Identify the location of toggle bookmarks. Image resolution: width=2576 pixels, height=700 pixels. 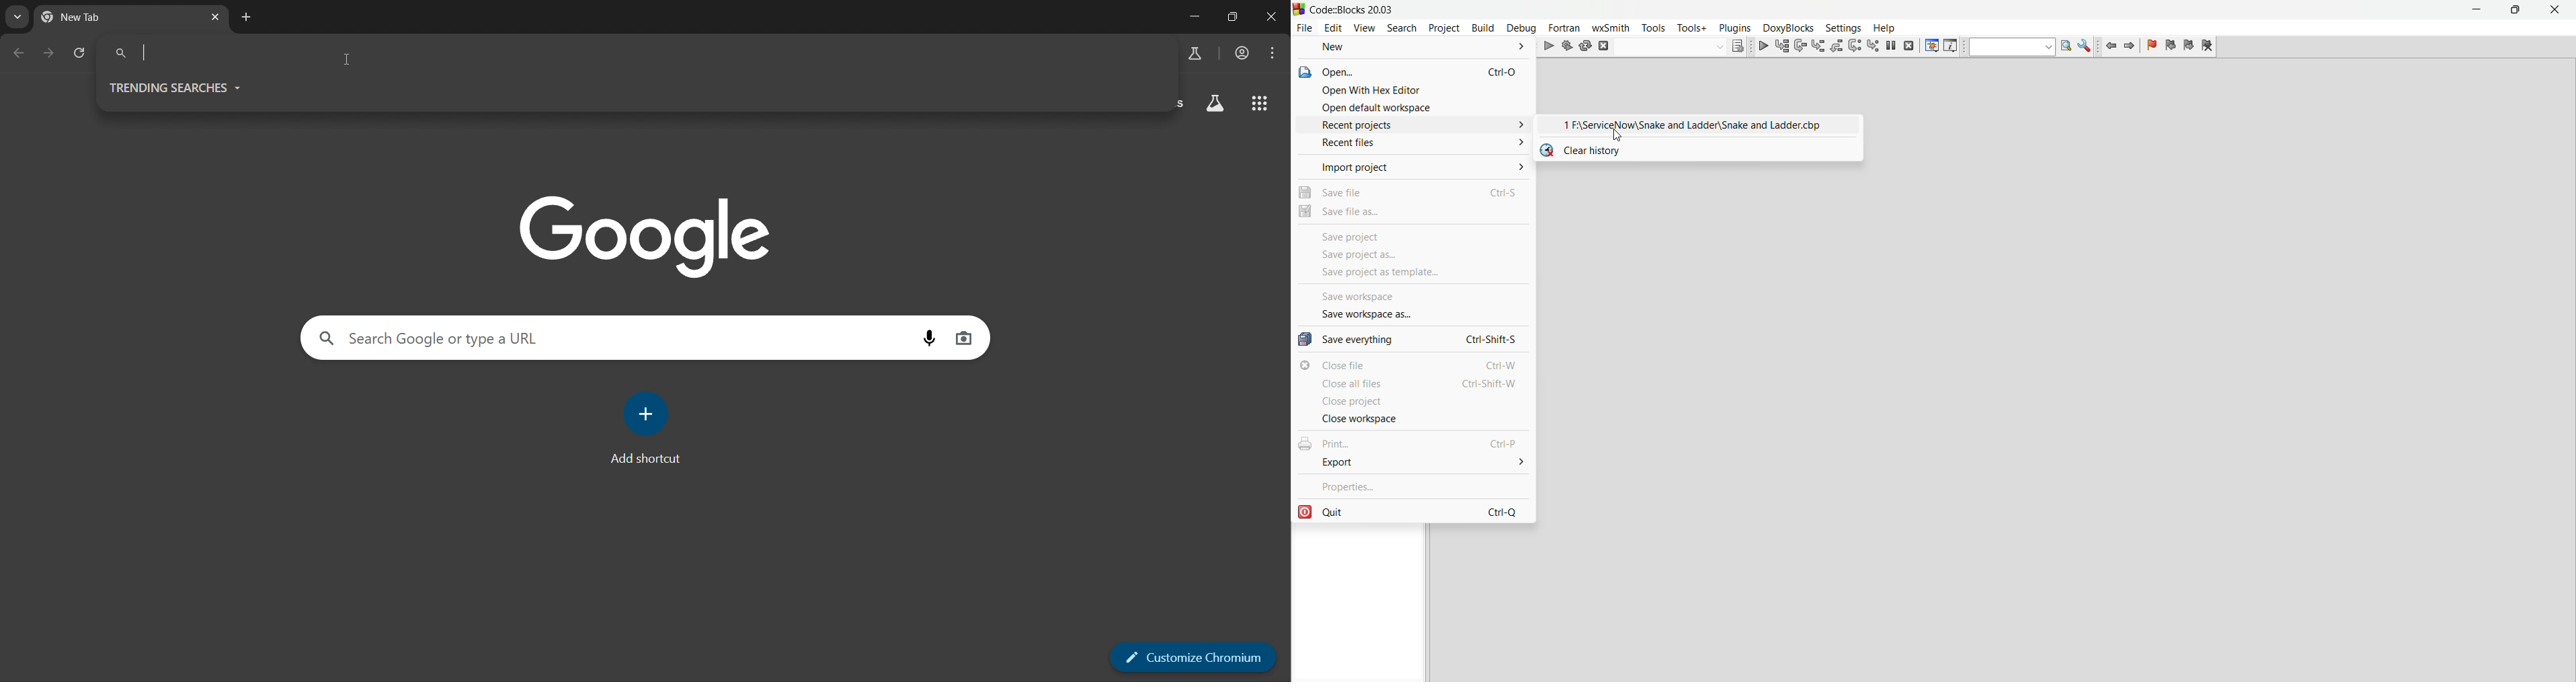
(2151, 46).